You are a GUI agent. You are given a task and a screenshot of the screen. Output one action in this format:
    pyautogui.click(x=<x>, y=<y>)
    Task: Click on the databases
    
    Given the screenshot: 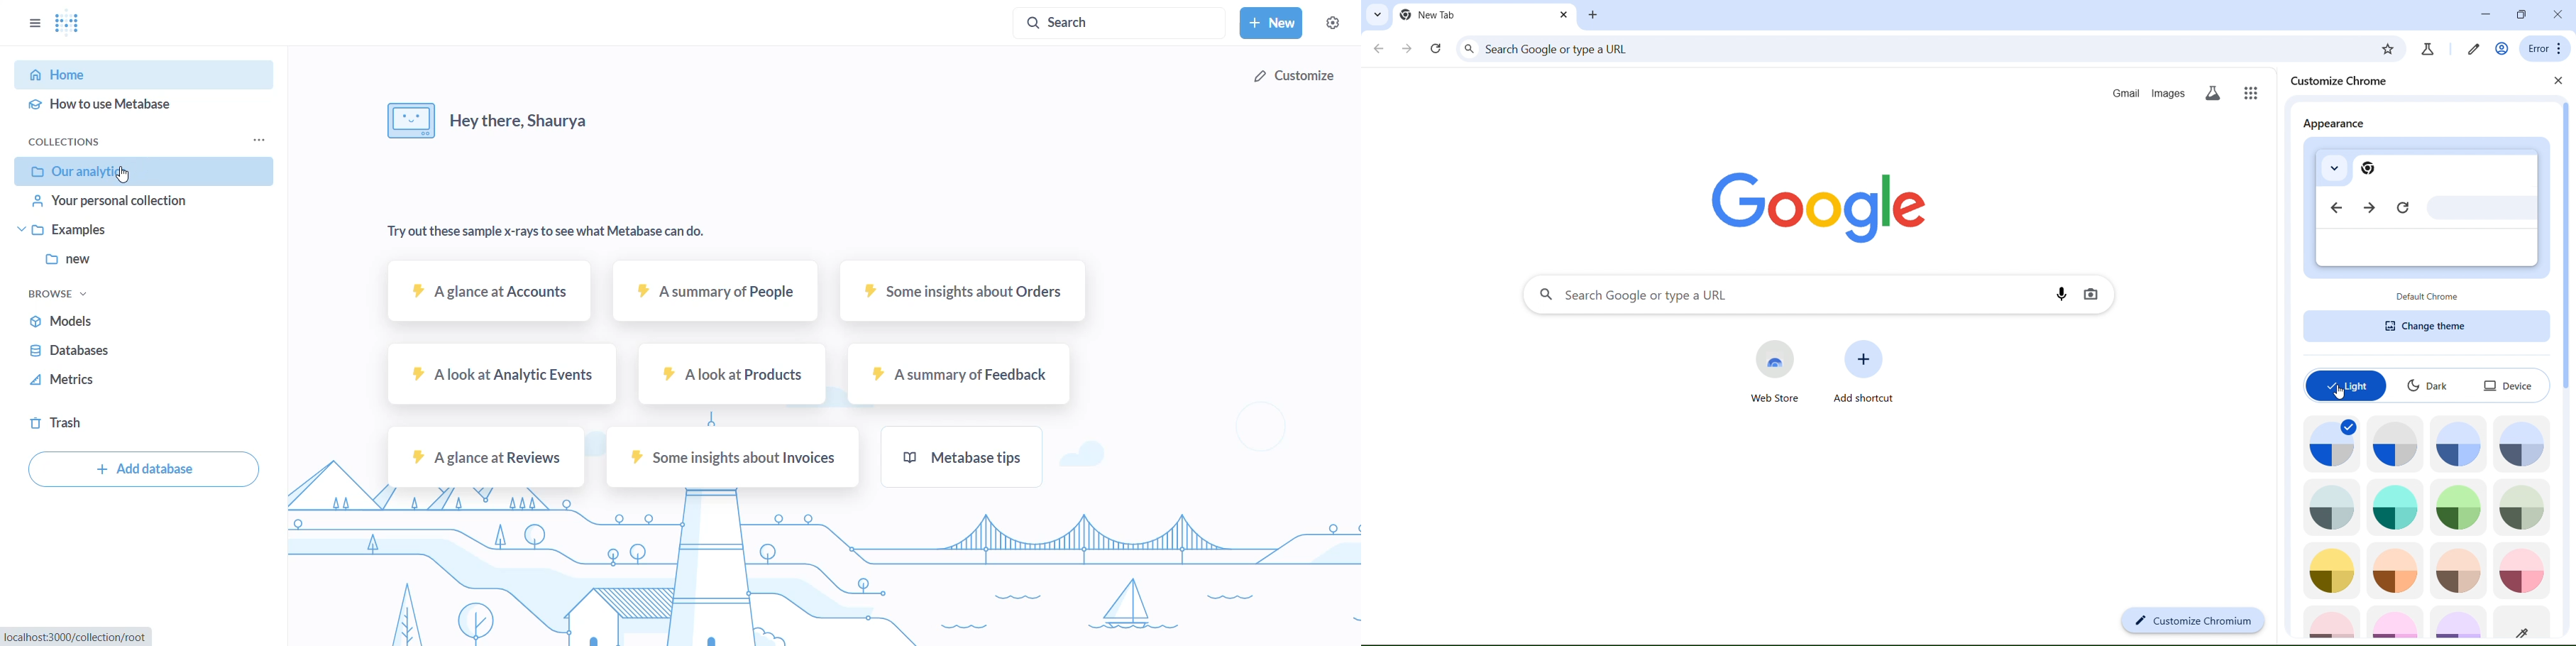 What is the action you would take?
    pyautogui.click(x=145, y=354)
    